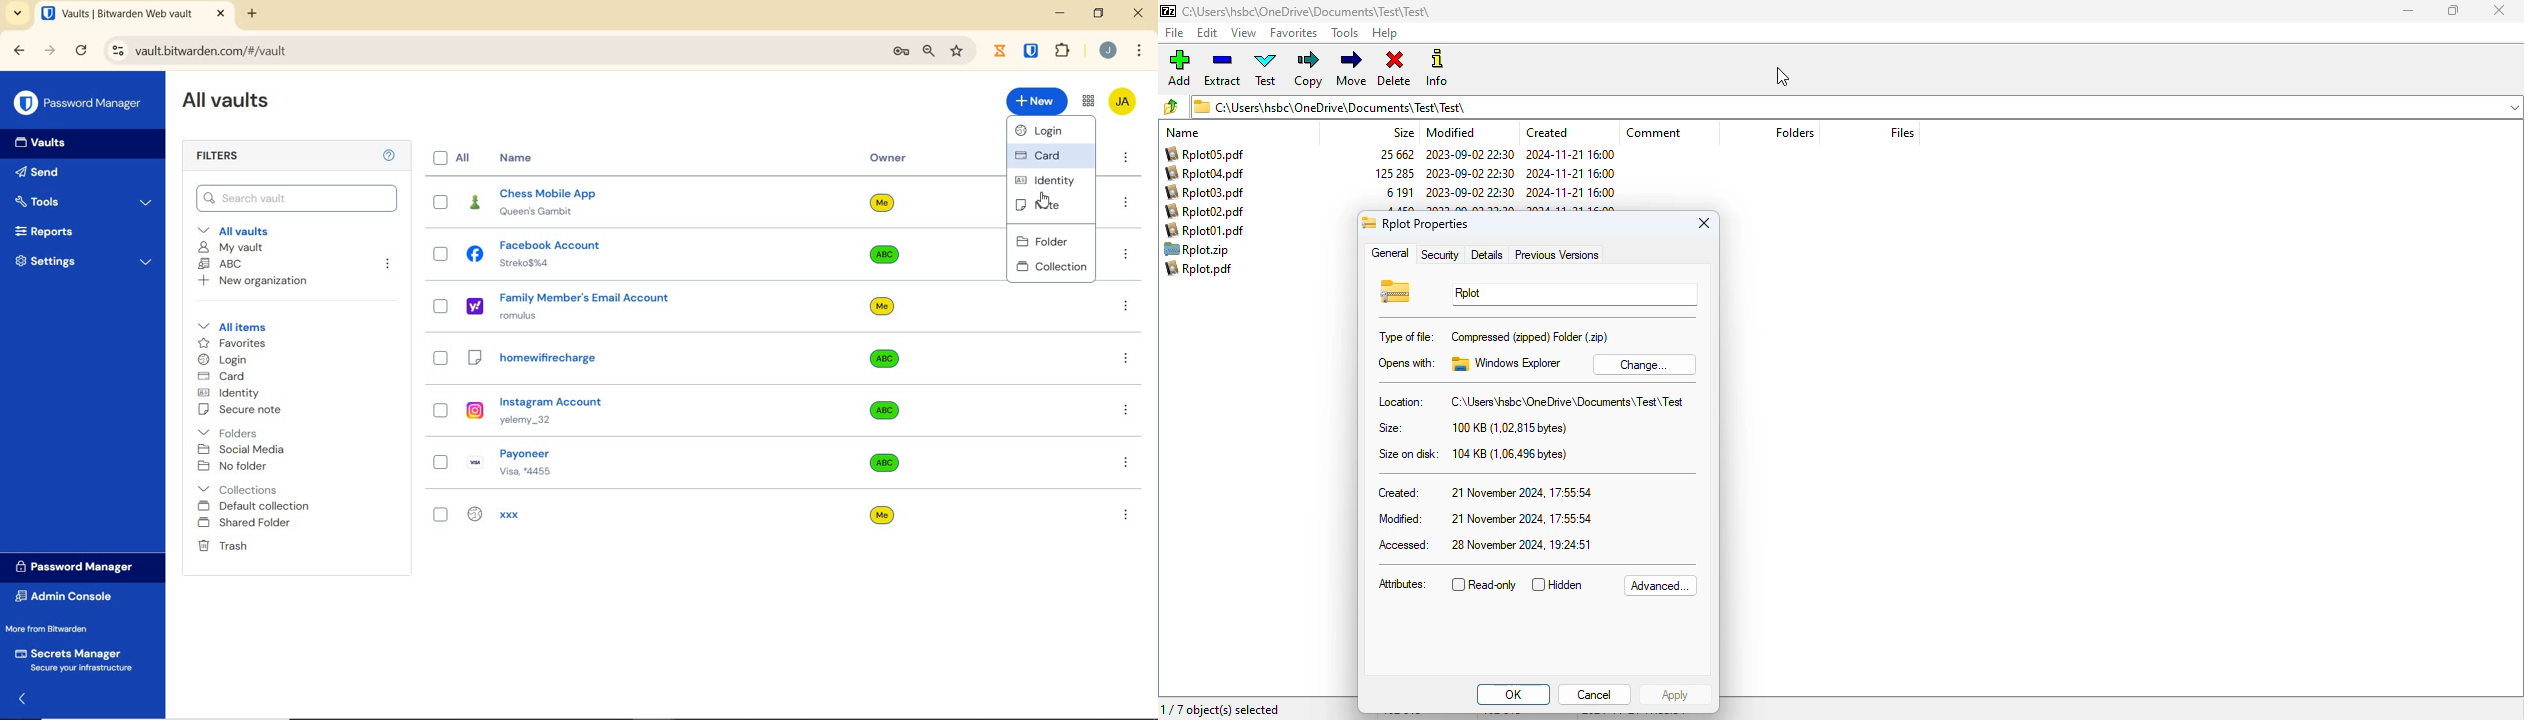 This screenshot has height=728, width=2548. What do you see at coordinates (1052, 238) in the screenshot?
I see `folder` at bounding box center [1052, 238].